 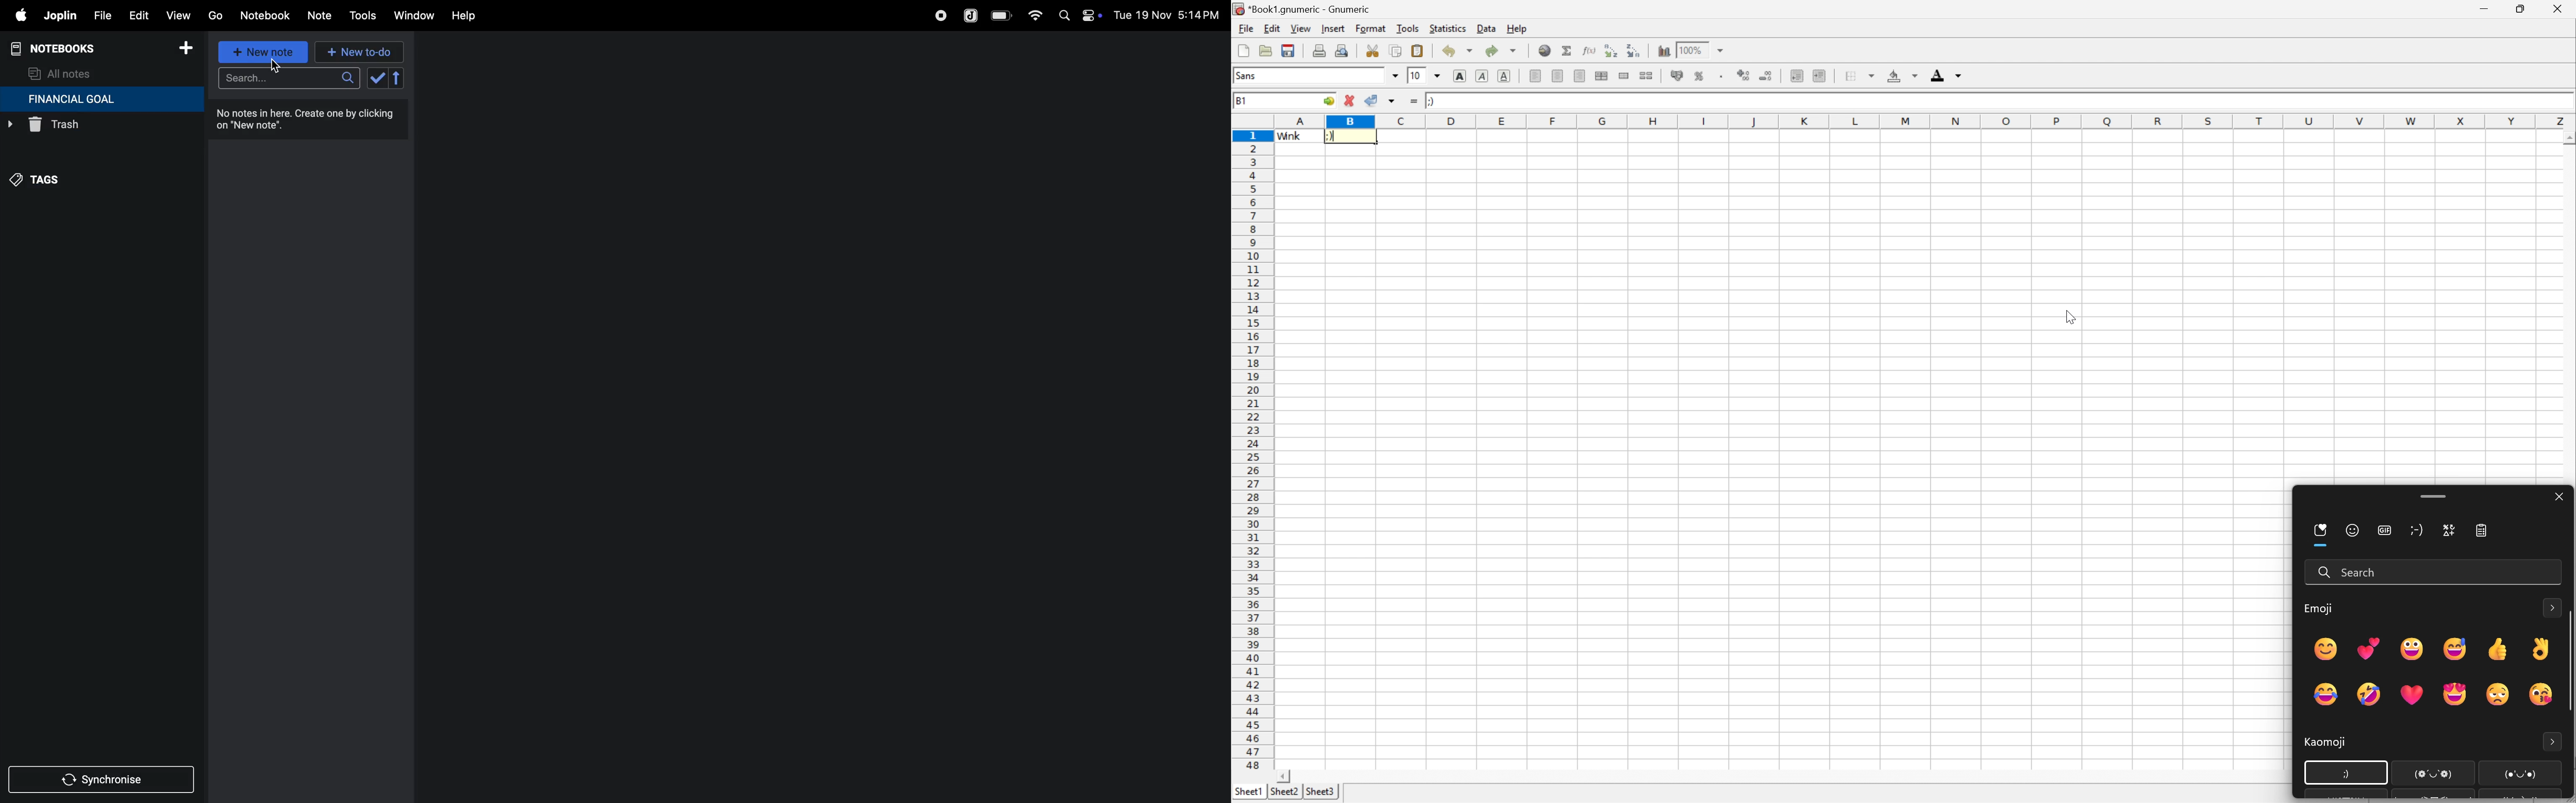 What do you see at coordinates (1902, 74) in the screenshot?
I see `background` at bounding box center [1902, 74].